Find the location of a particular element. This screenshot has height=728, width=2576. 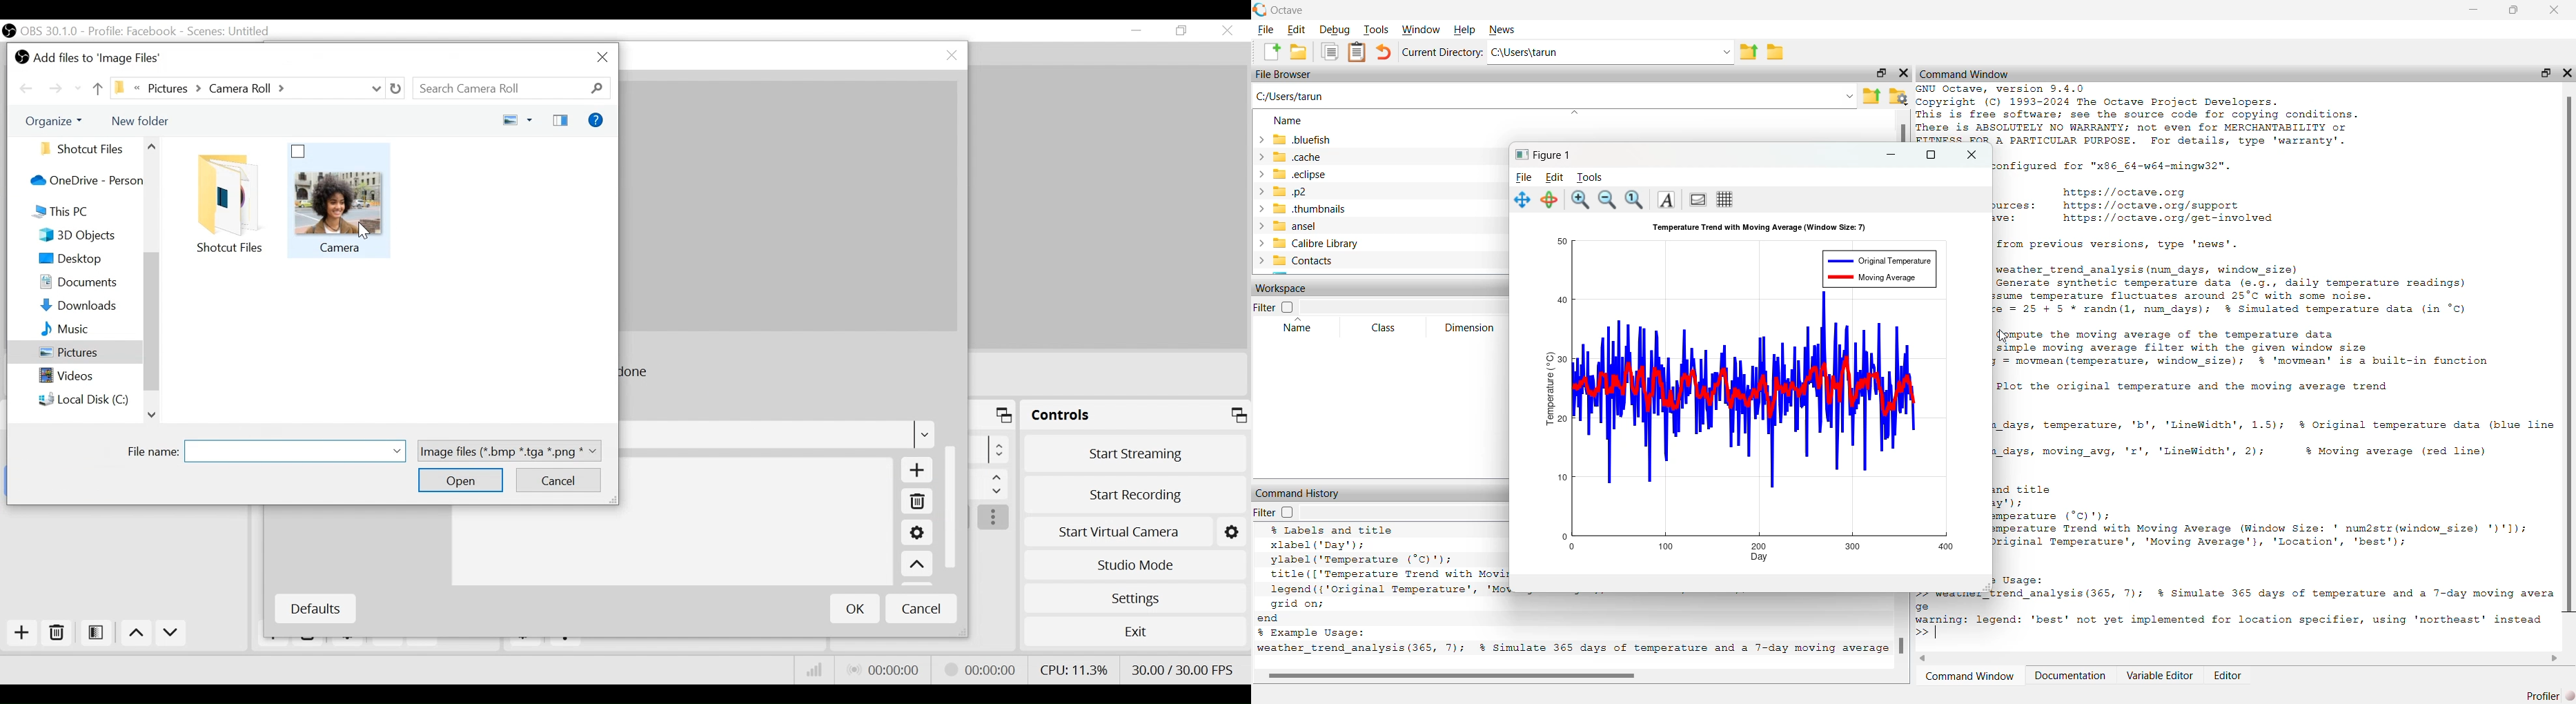

Scrollbar is located at coordinates (1451, 677).